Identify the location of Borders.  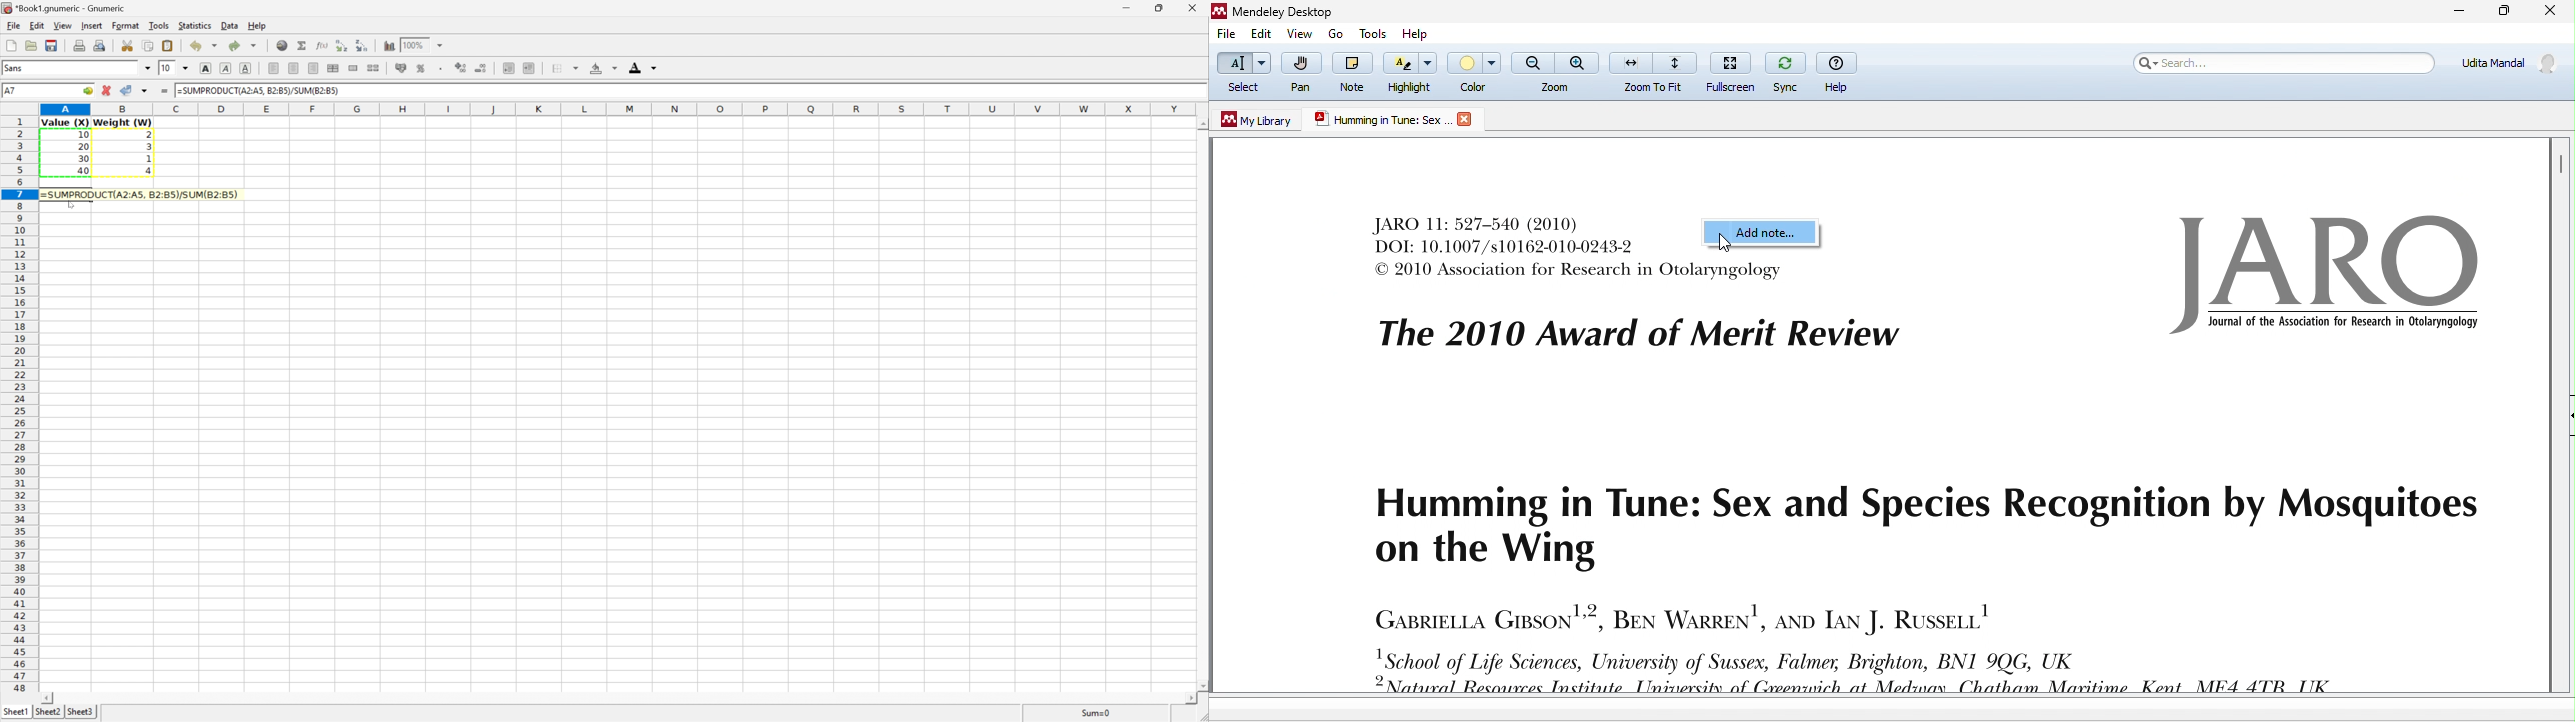
(565, 66).